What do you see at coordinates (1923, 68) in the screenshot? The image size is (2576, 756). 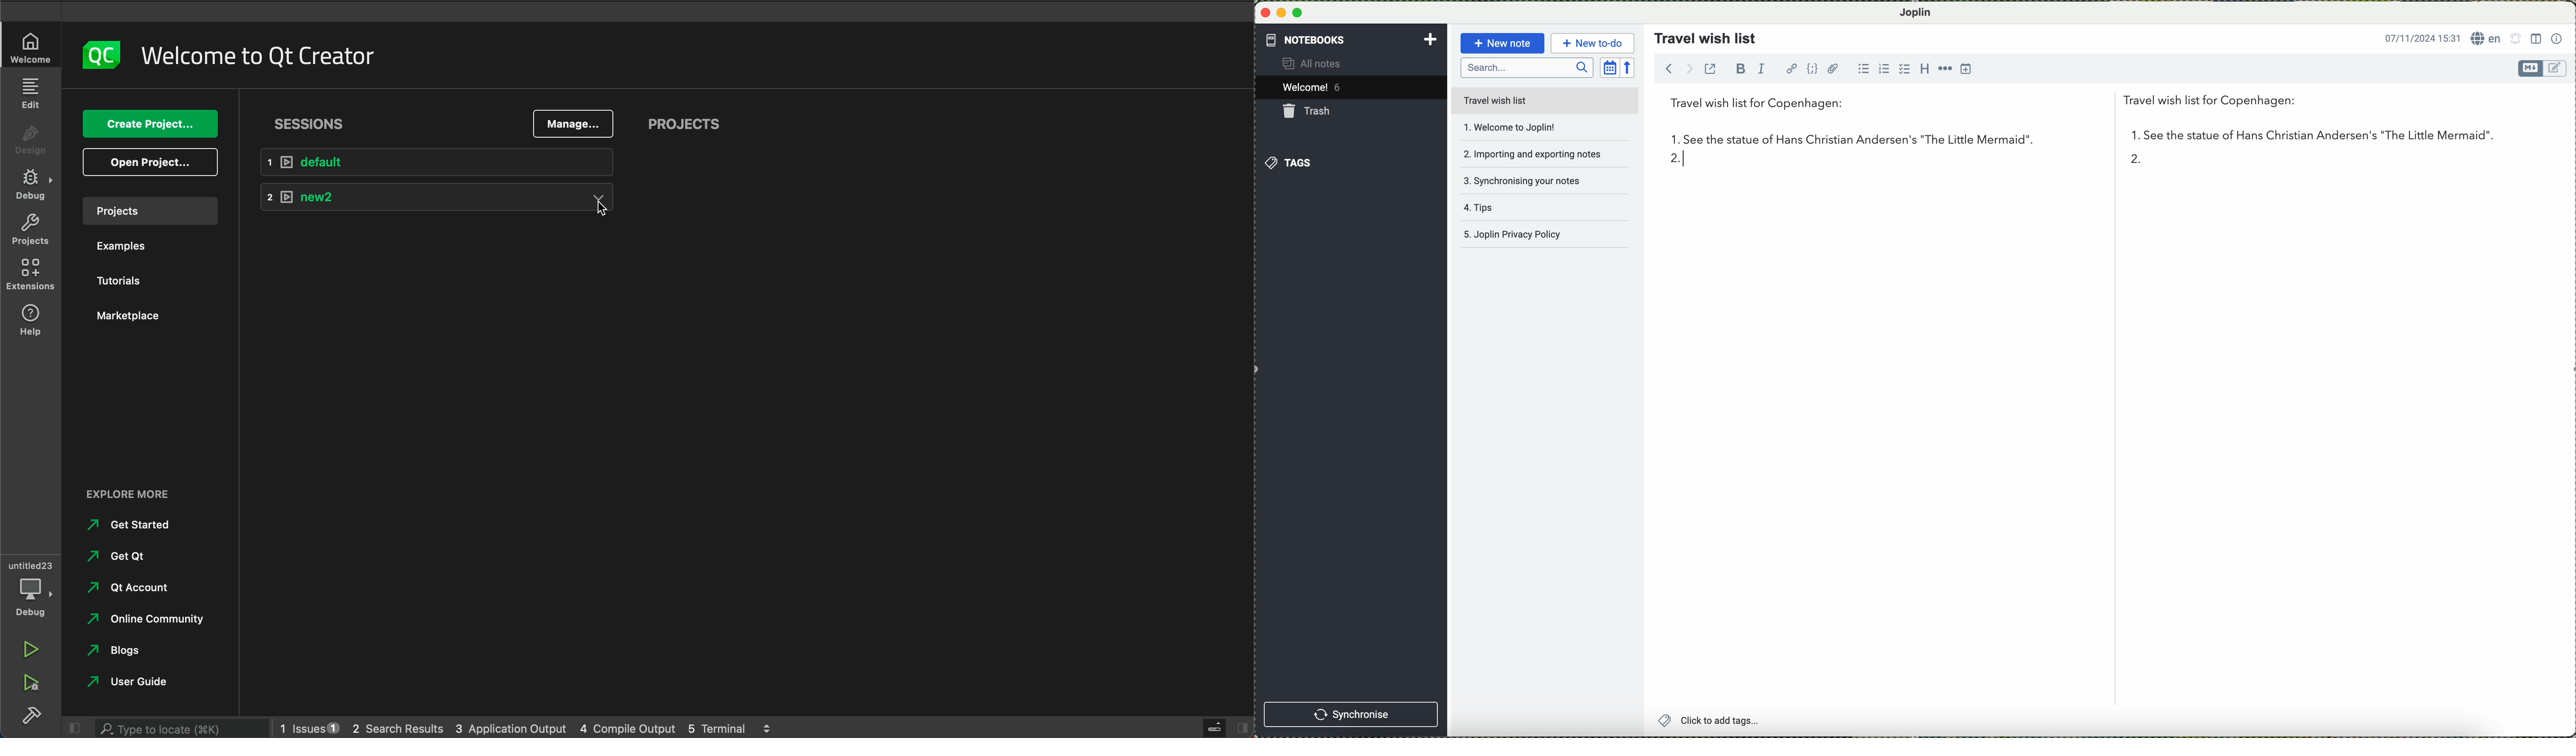 I see `heading` at bounding box center [1923, 68].